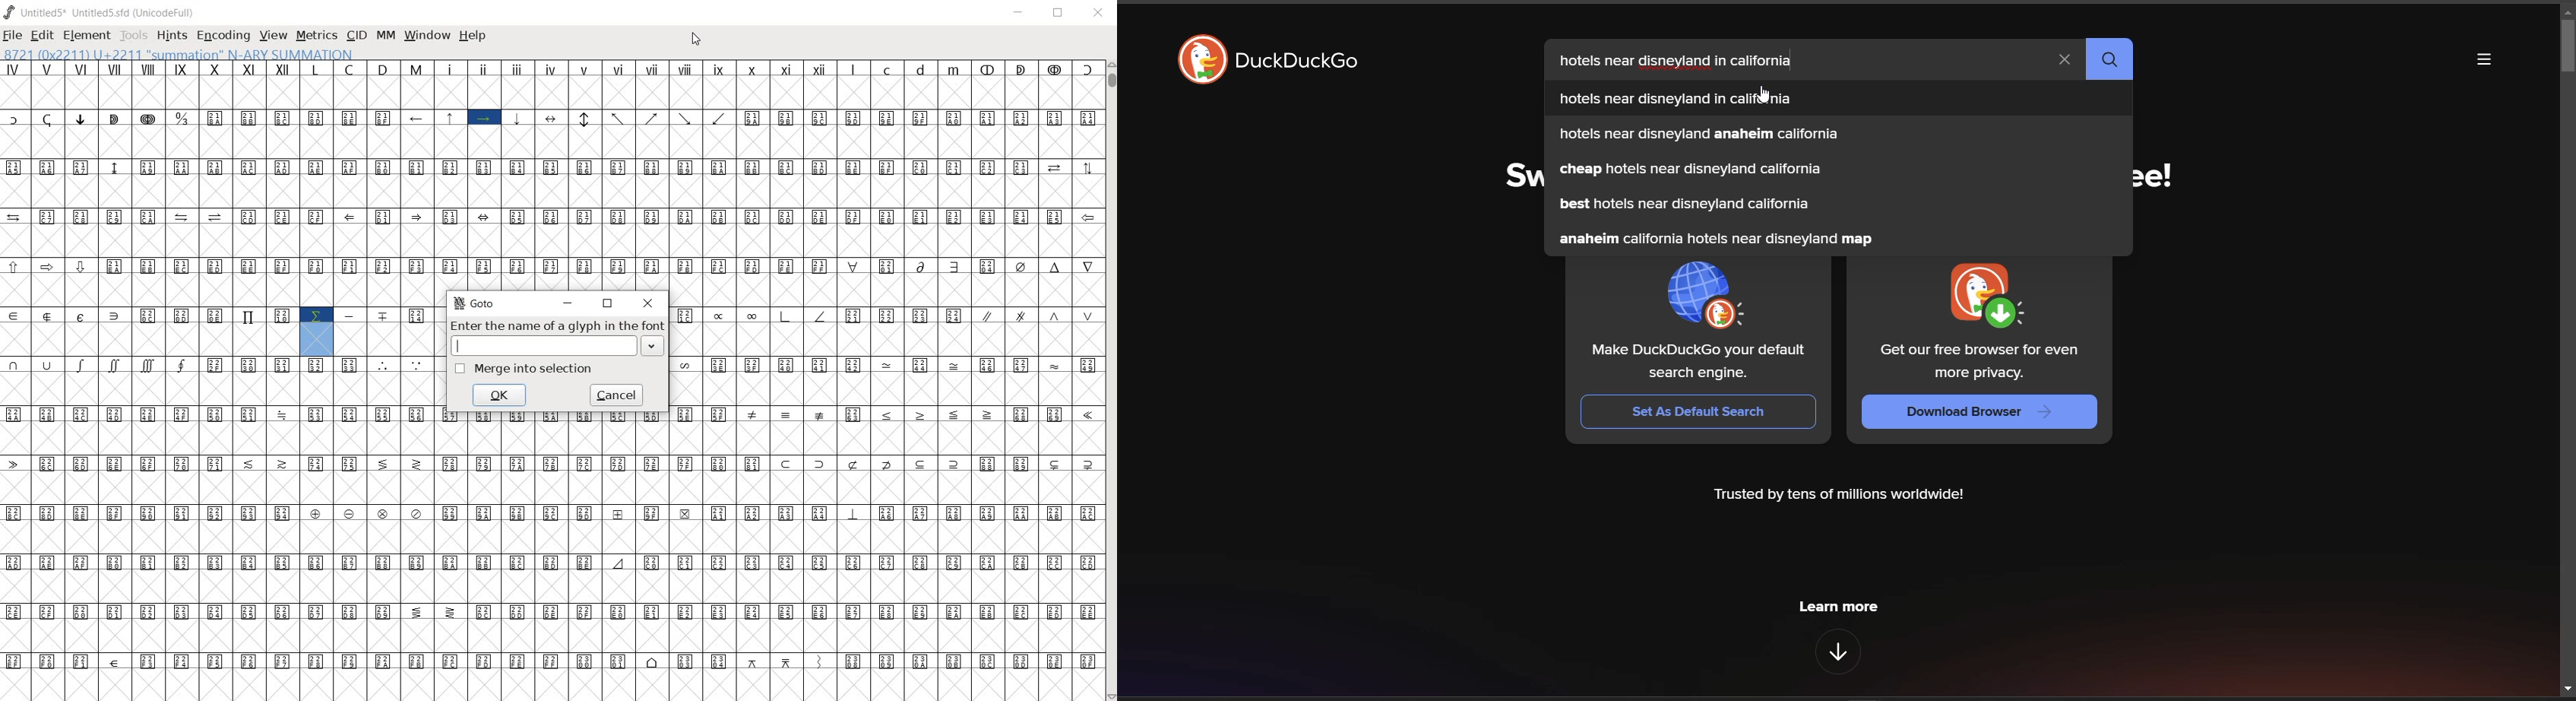  I want to click on empty cells, so click(388, 338).